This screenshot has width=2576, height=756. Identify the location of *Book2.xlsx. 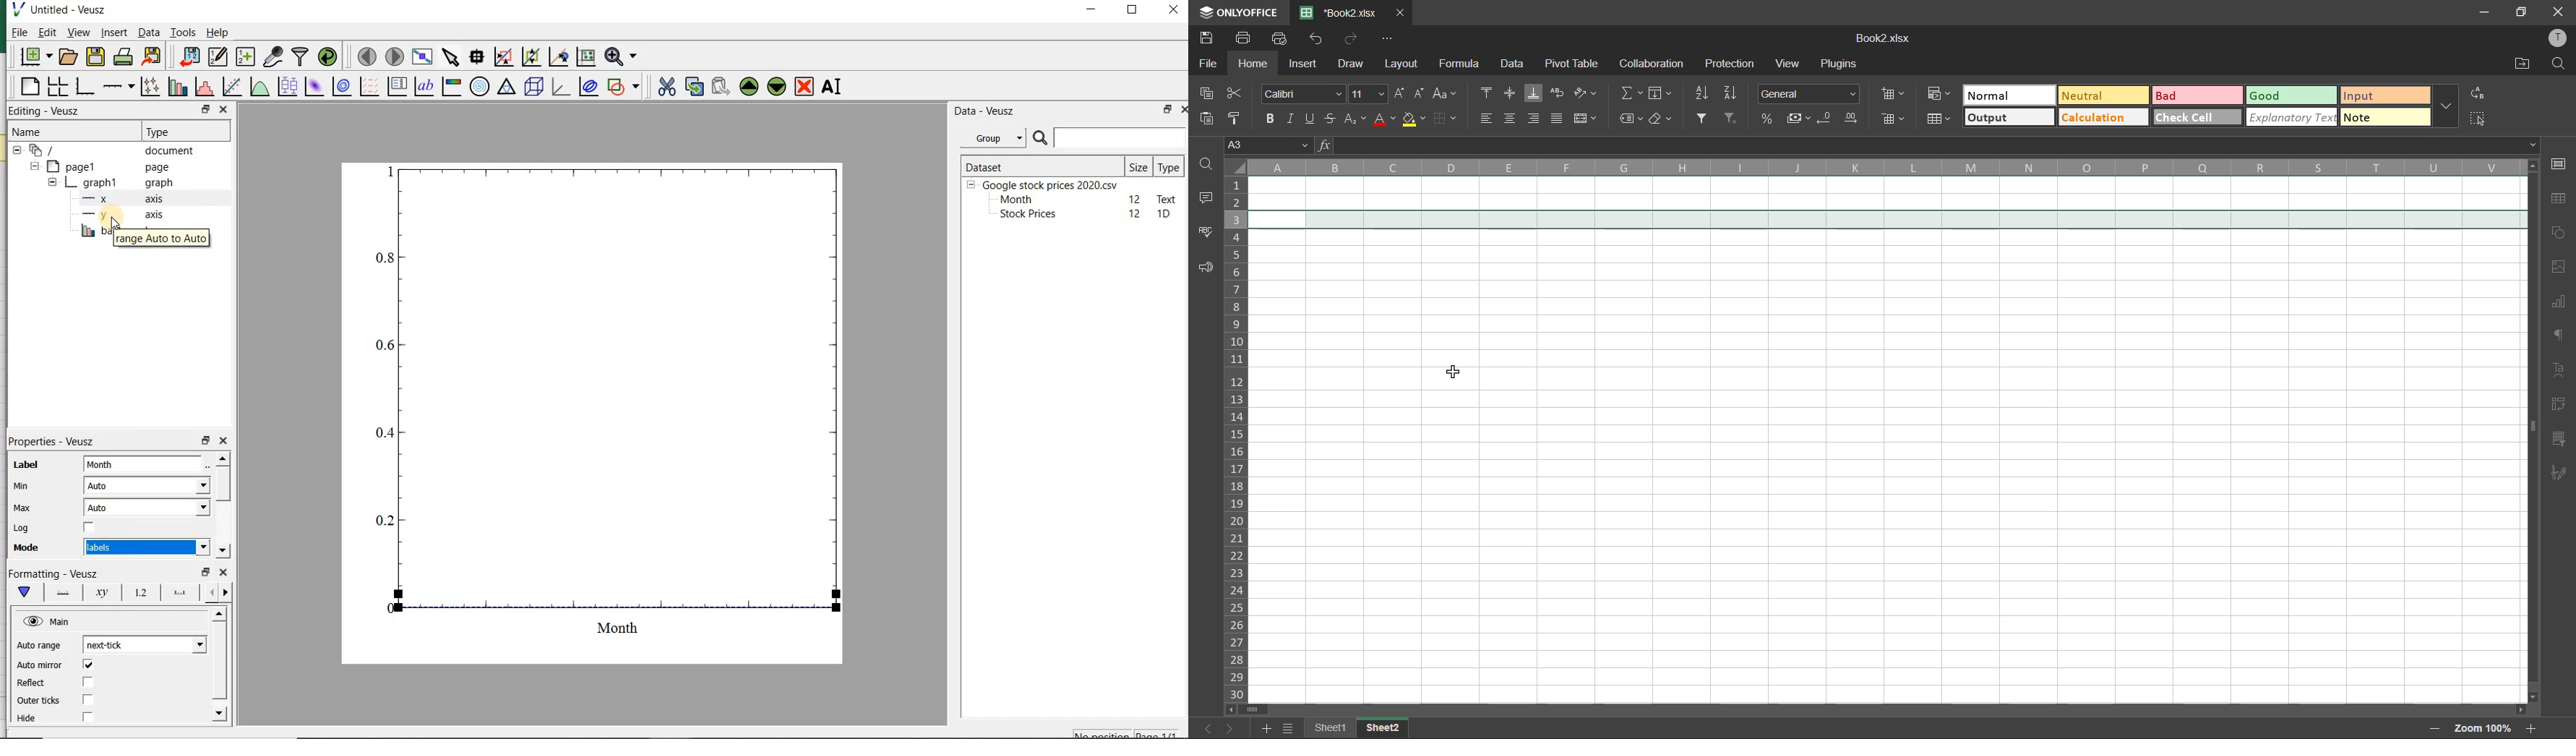
(1341, 12).